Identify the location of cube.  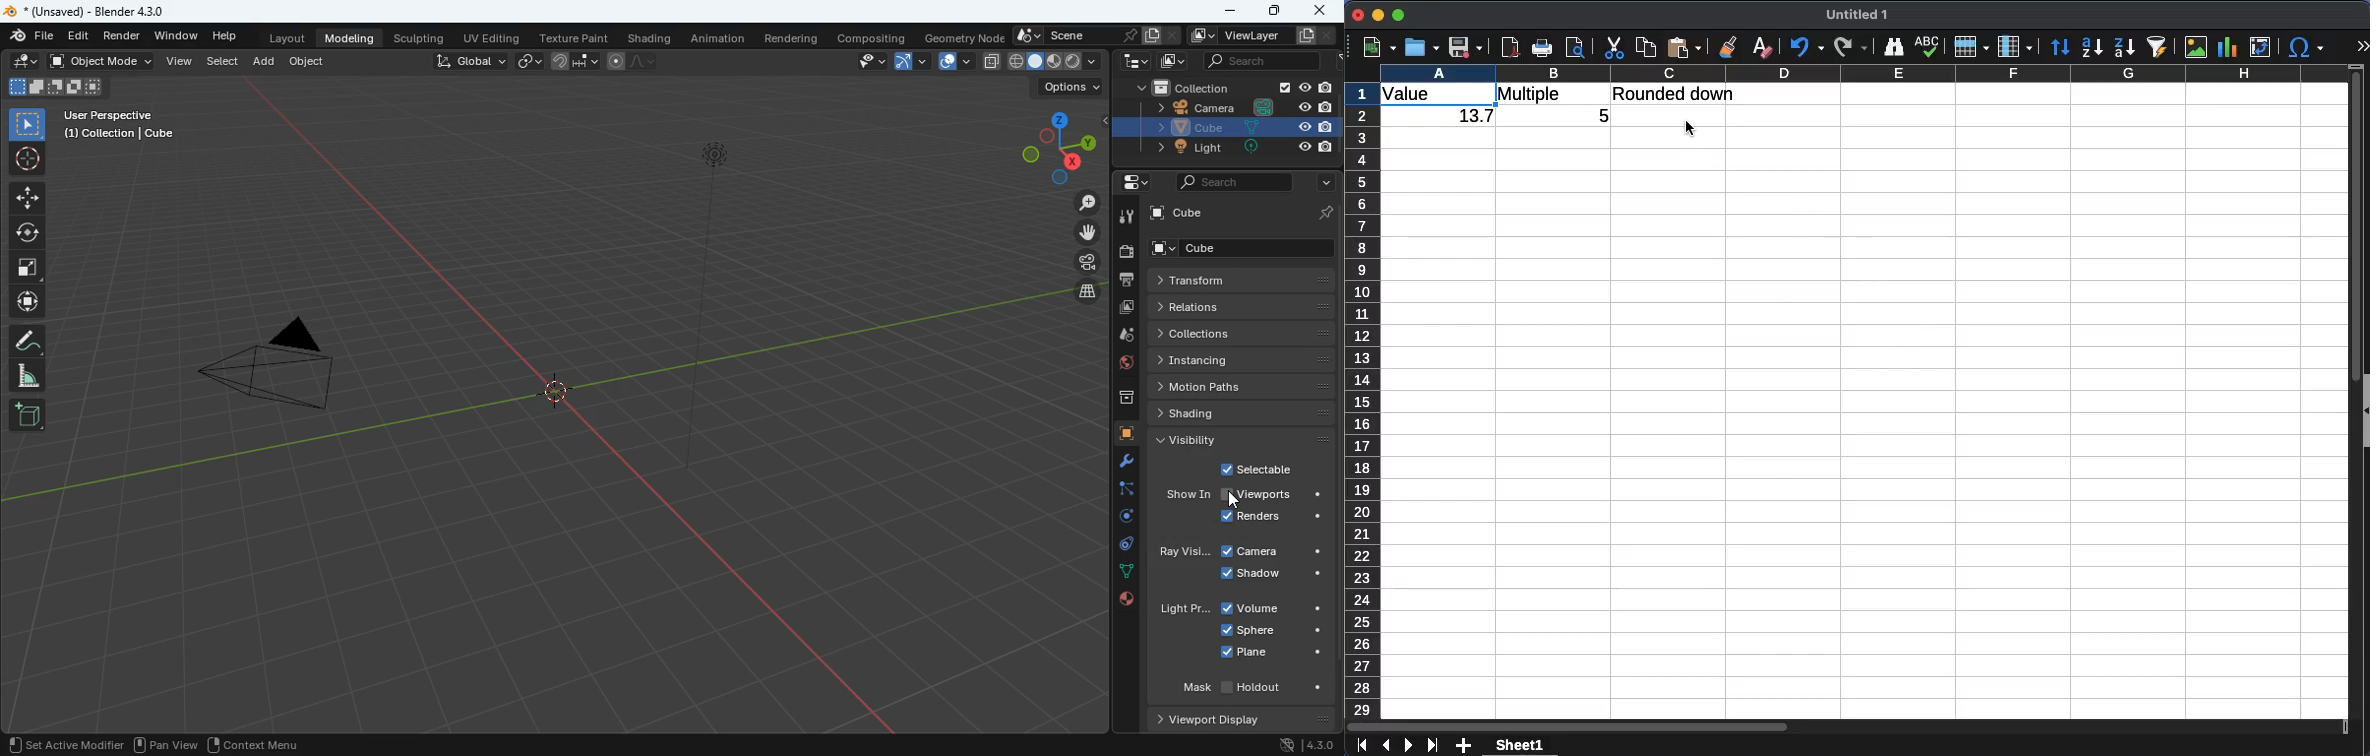
(554, 392).